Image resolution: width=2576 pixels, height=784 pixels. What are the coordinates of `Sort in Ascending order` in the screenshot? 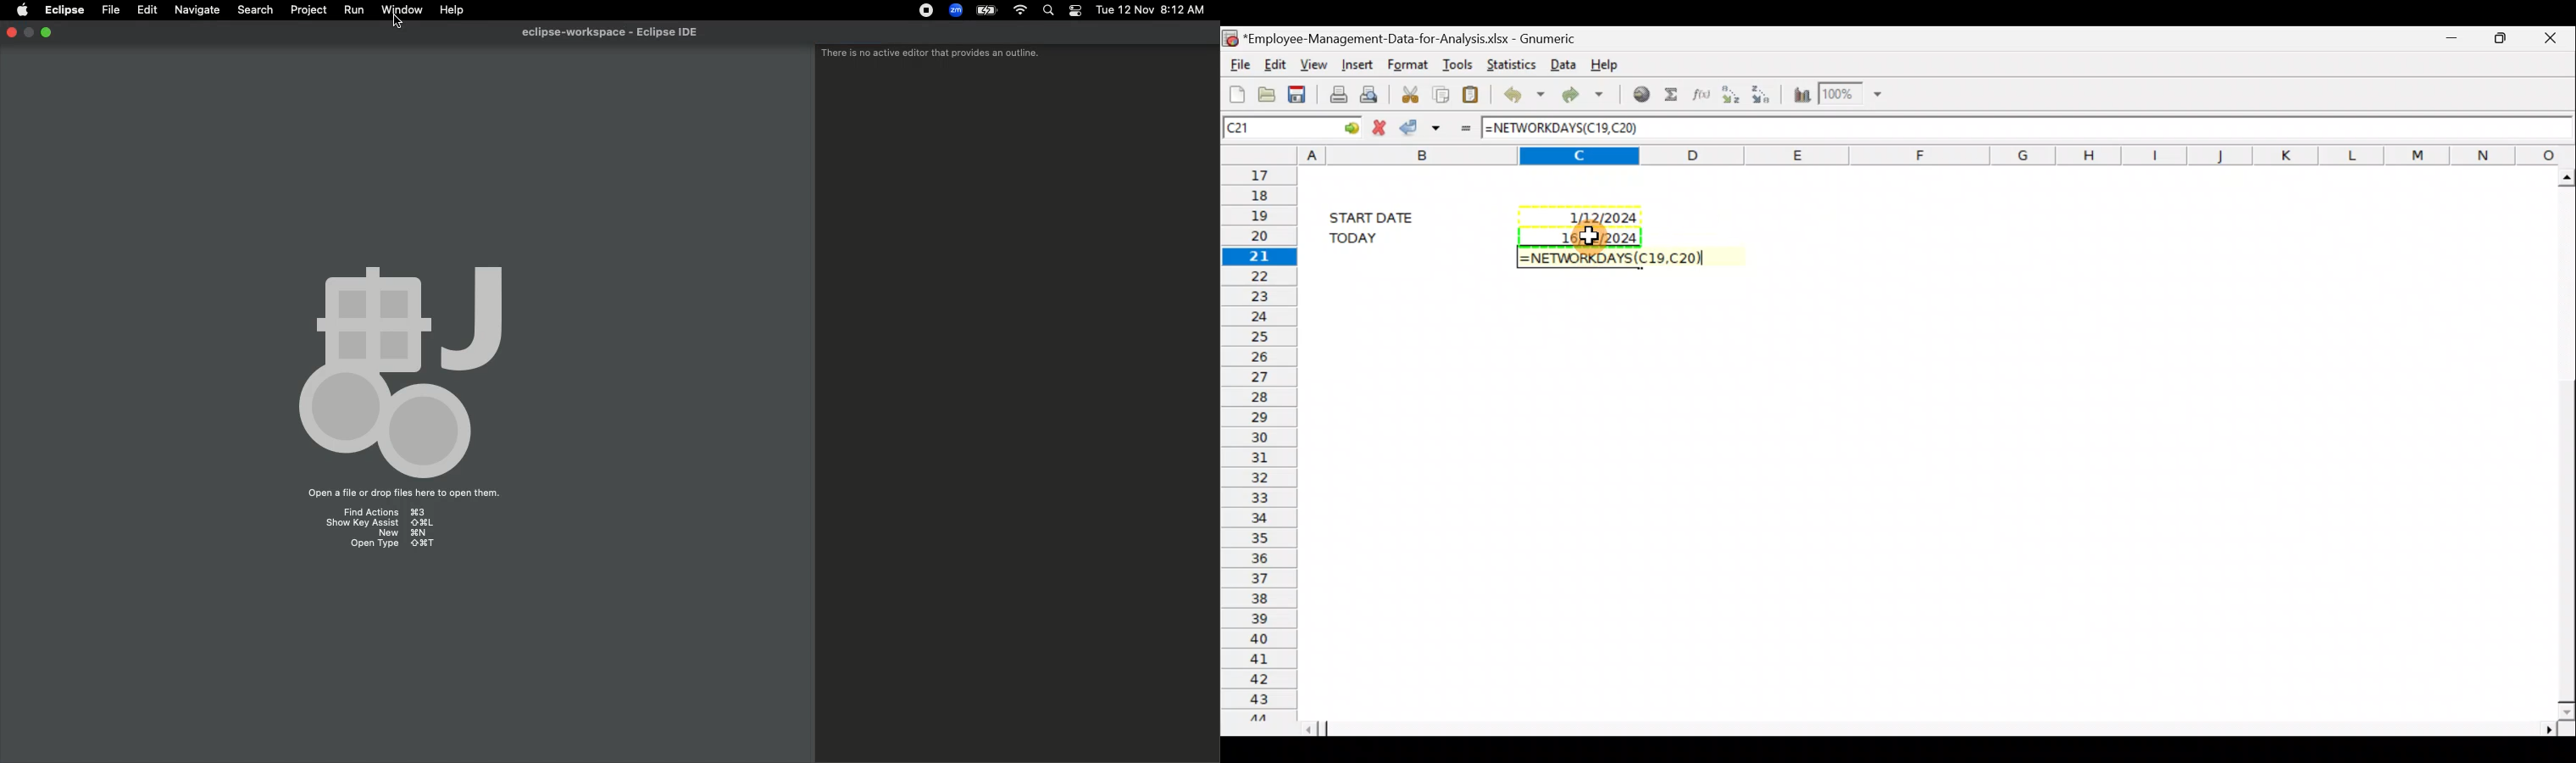 It's located at (1729, 95).